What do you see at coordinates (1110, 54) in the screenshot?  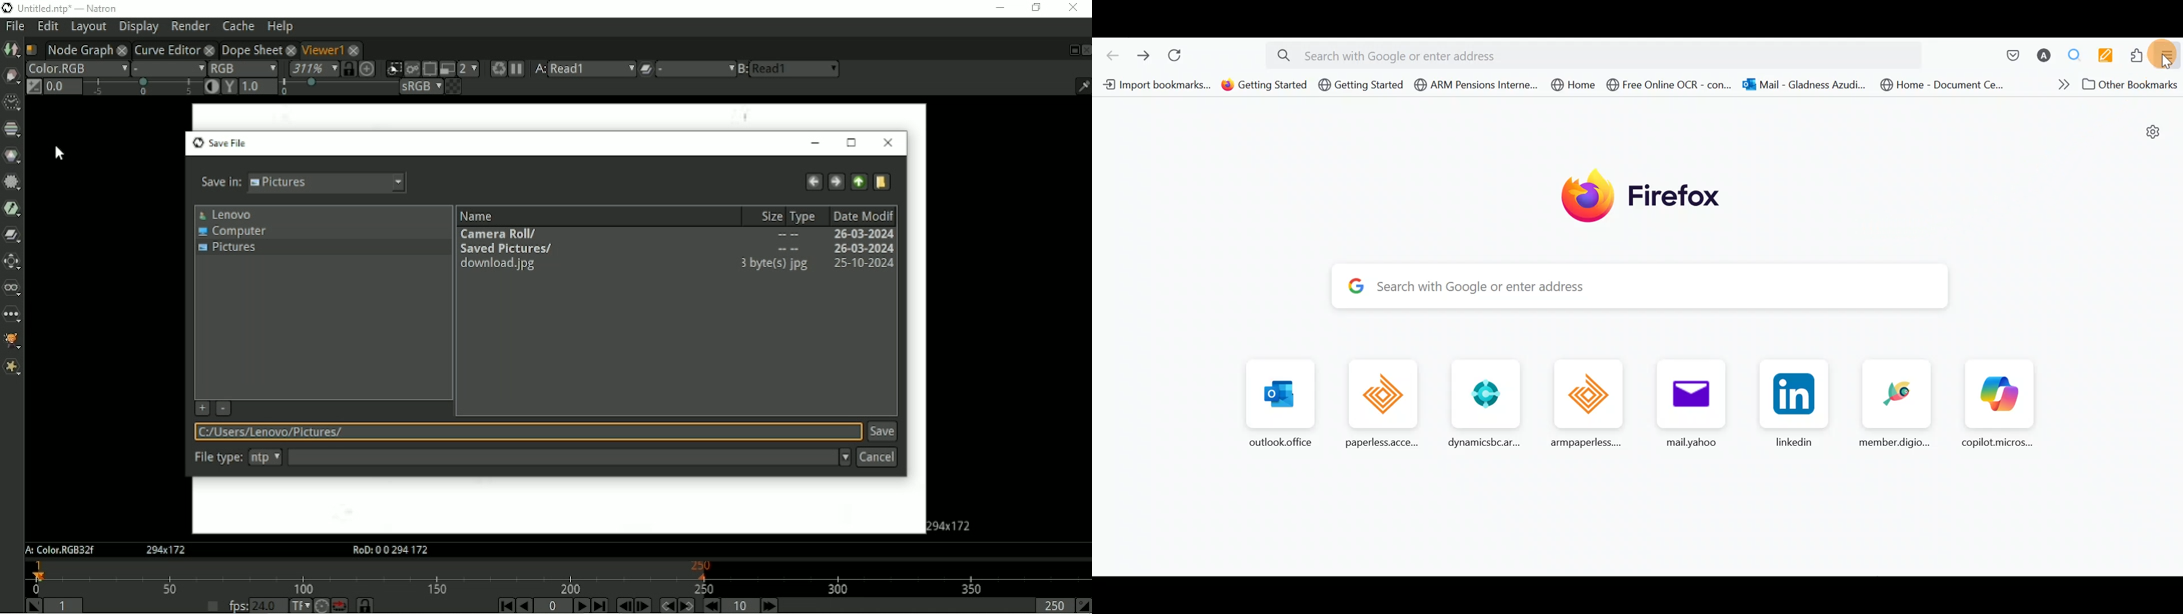 I see `Go back one page` at bounding box center [1110, 54].